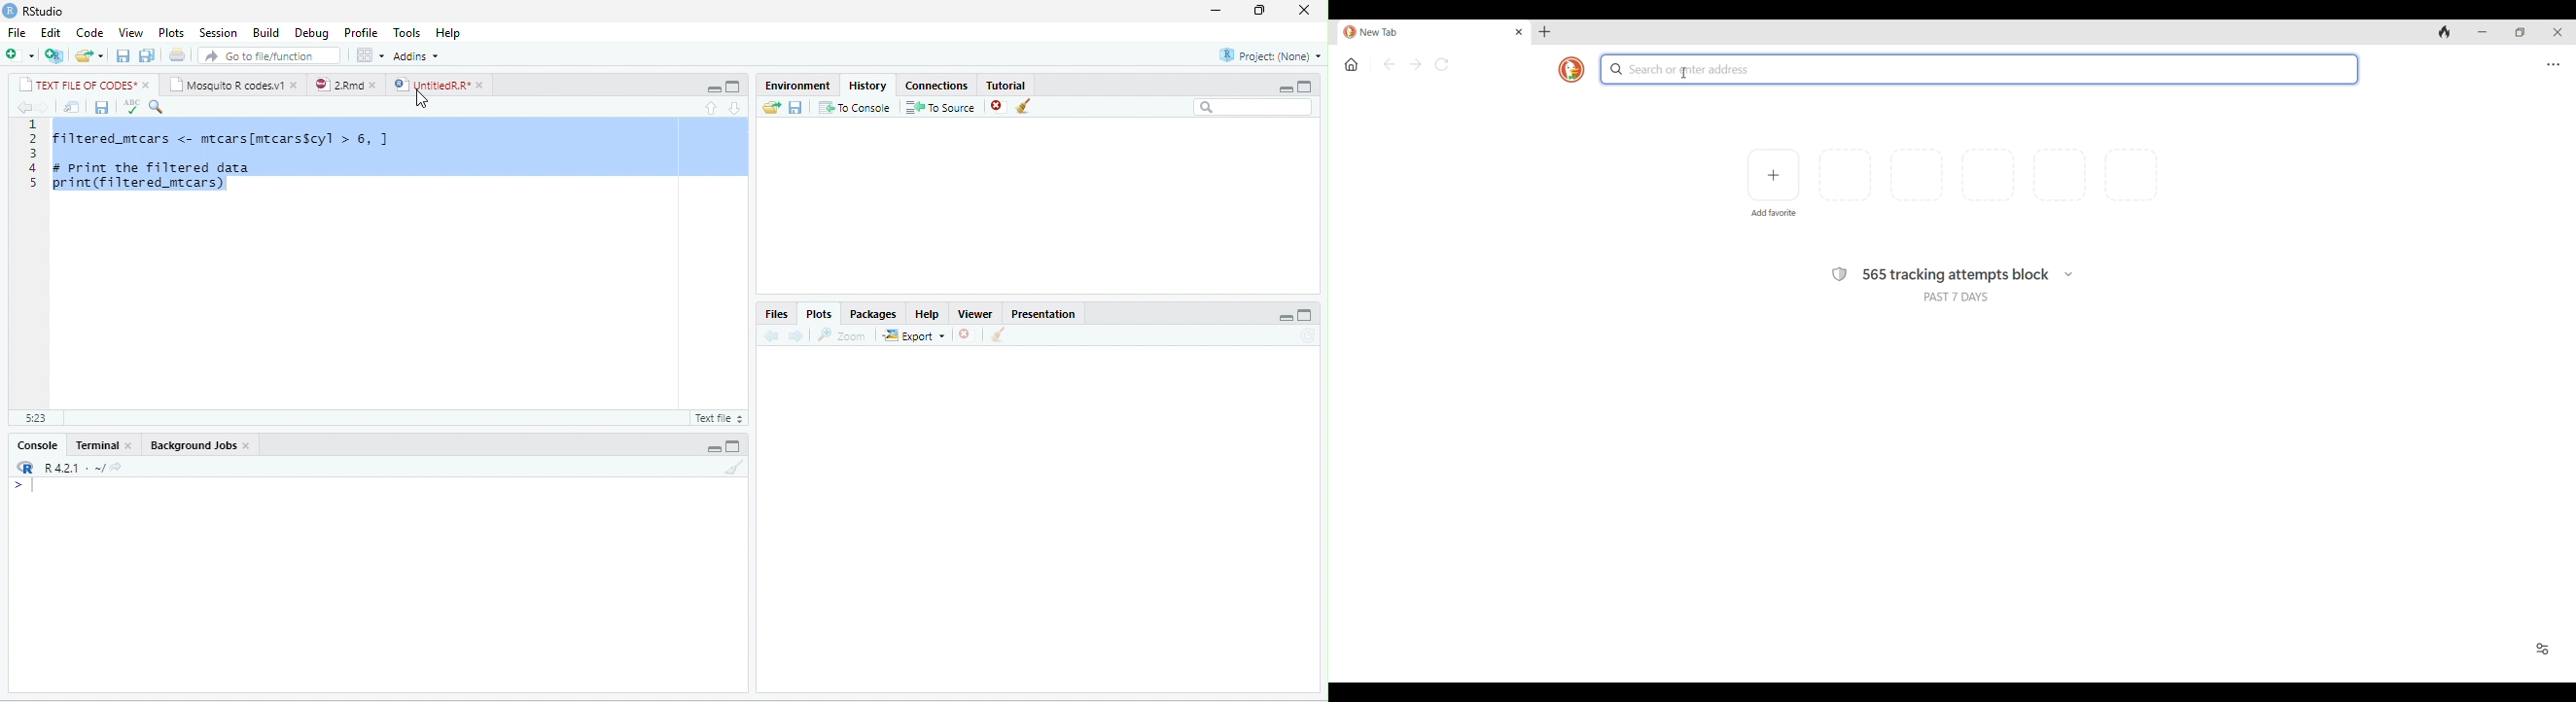  I want to click on back, so click(772, 335).